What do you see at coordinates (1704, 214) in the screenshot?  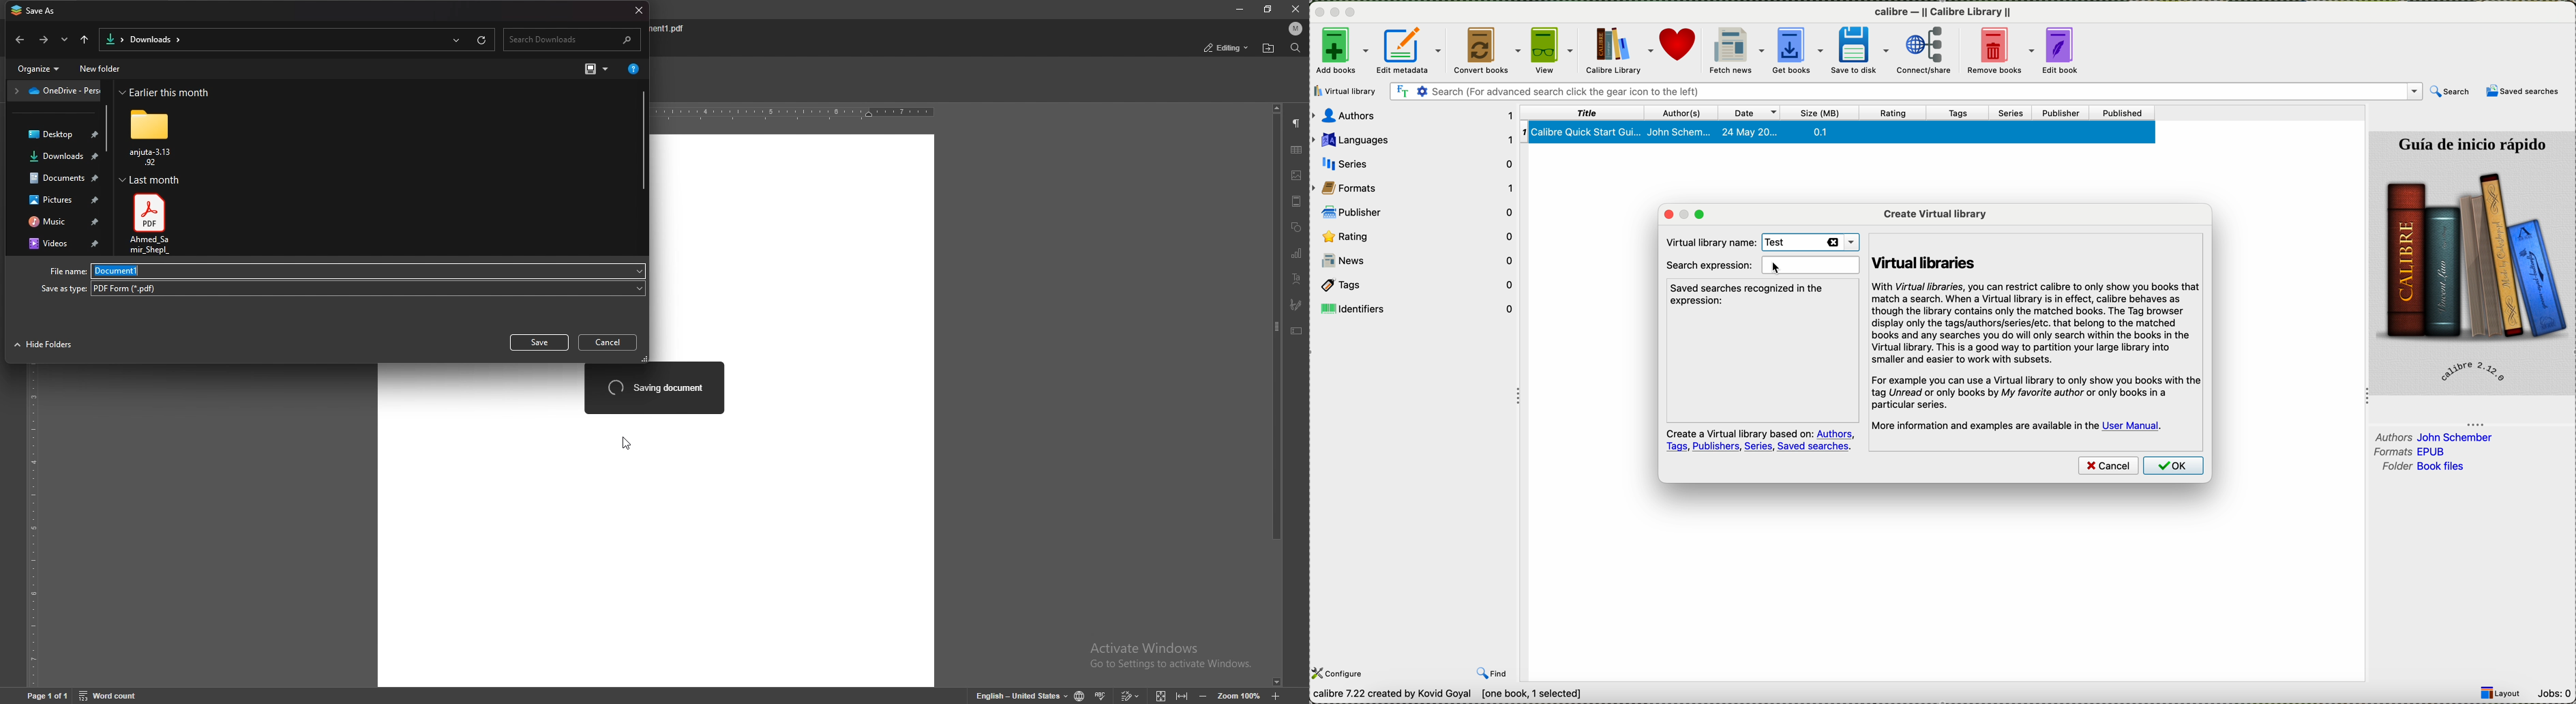 I see `maximize popup` at bounding box center [1704, 214].